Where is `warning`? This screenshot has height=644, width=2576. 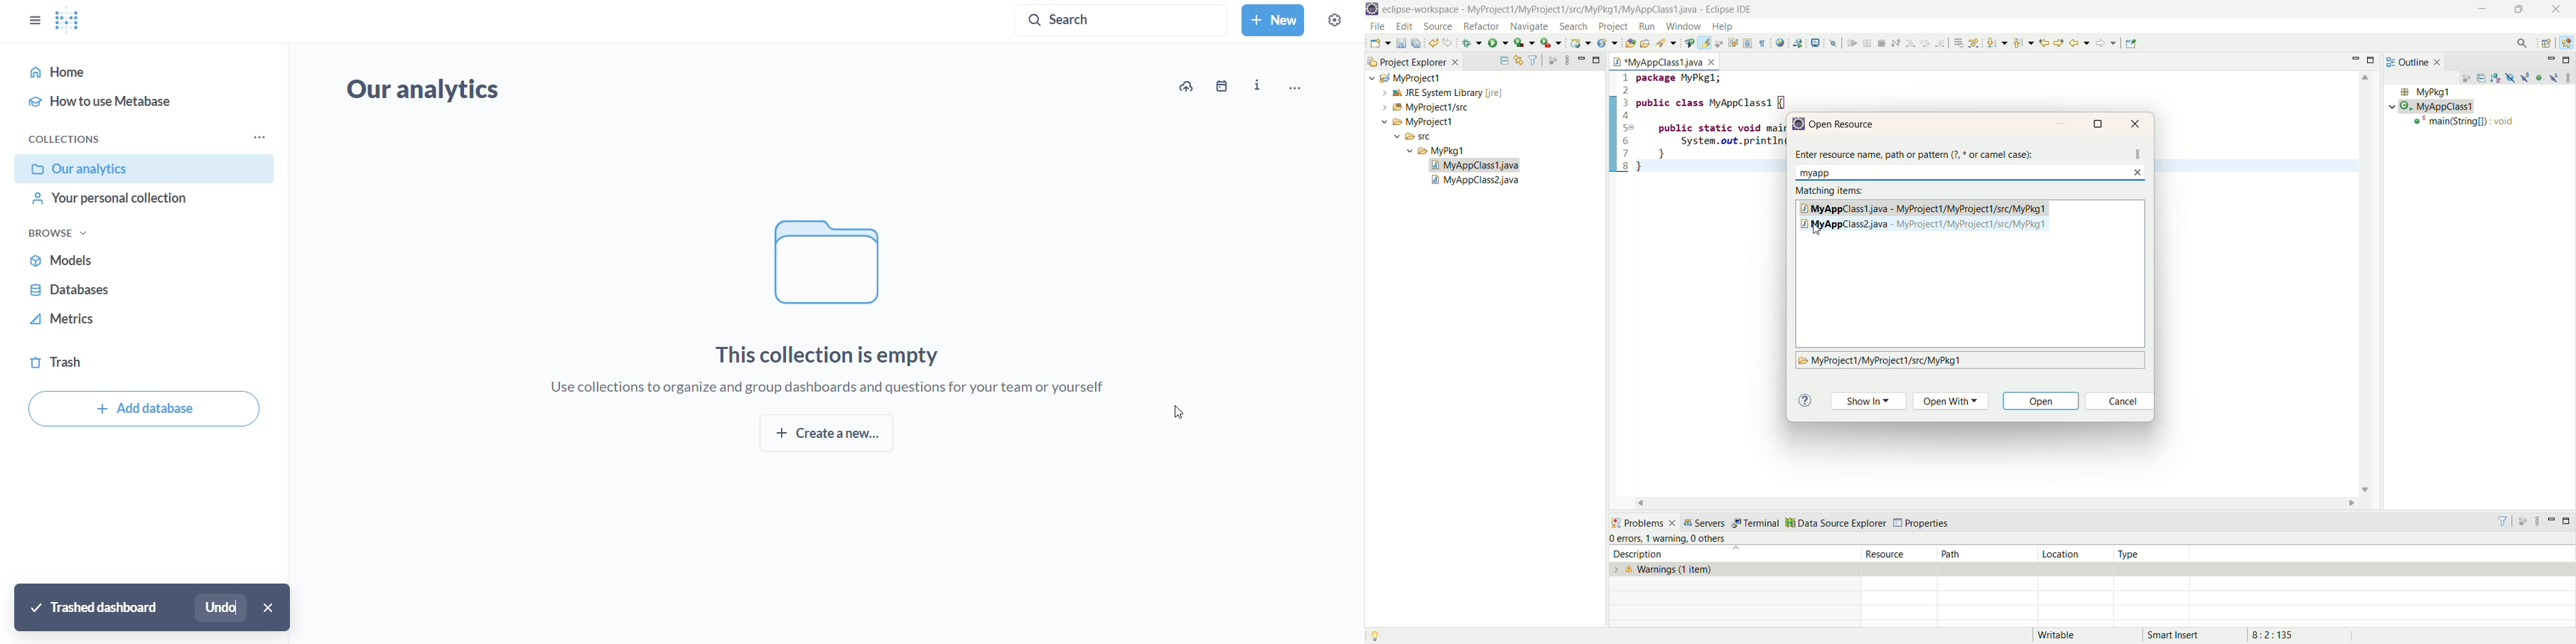
warning is located at coordinates (1665, 537).